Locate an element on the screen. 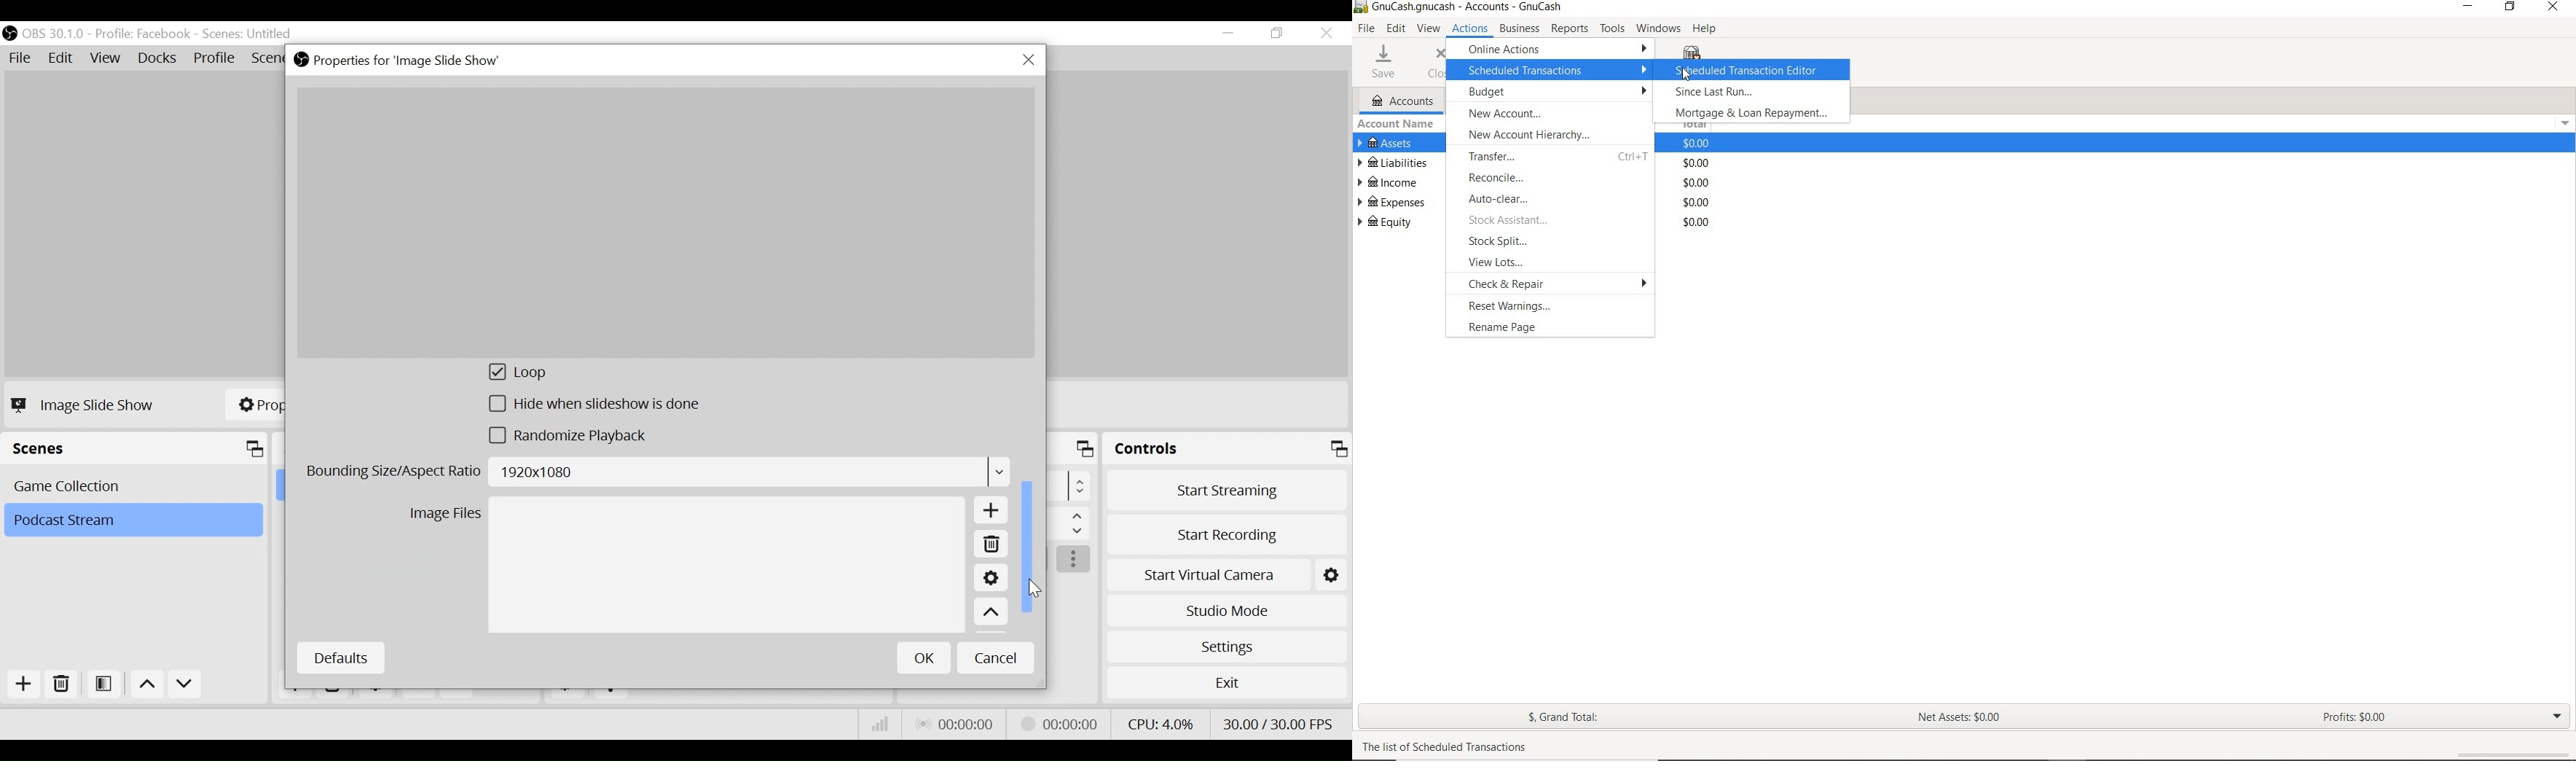  Bitrate is located at coordinates (880, 724).